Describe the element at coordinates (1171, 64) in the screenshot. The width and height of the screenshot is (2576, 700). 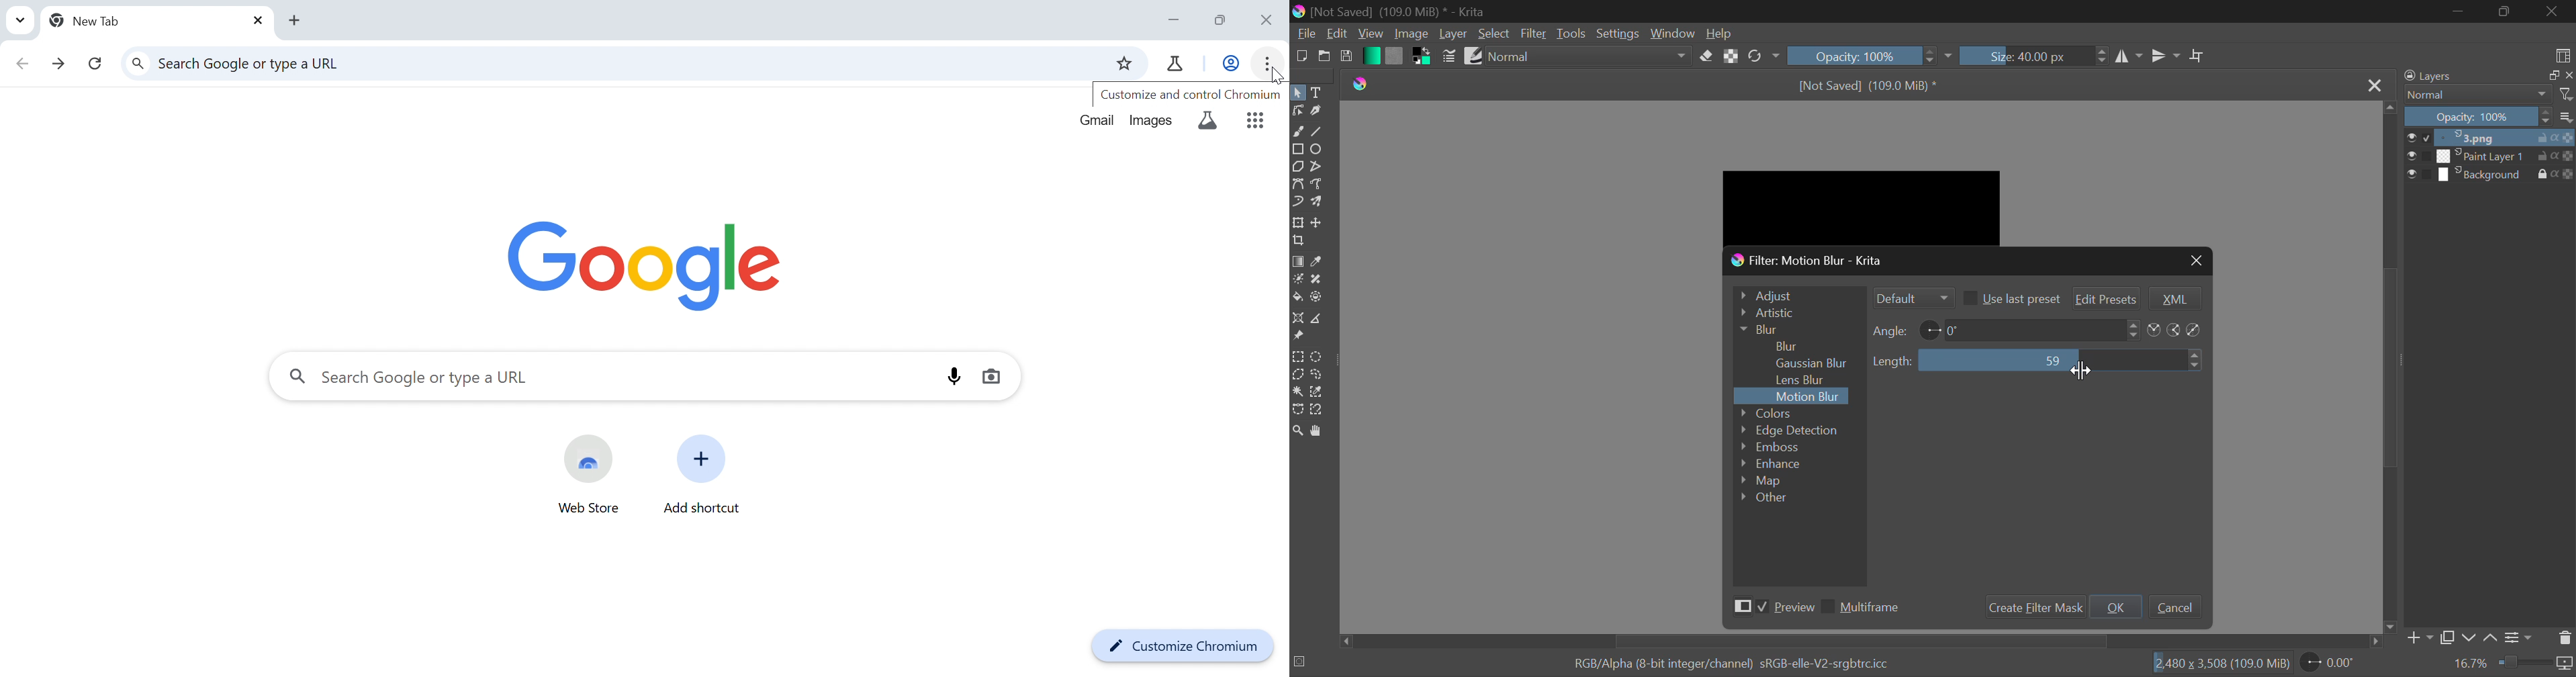
I see `Chrome tabs` at that location.